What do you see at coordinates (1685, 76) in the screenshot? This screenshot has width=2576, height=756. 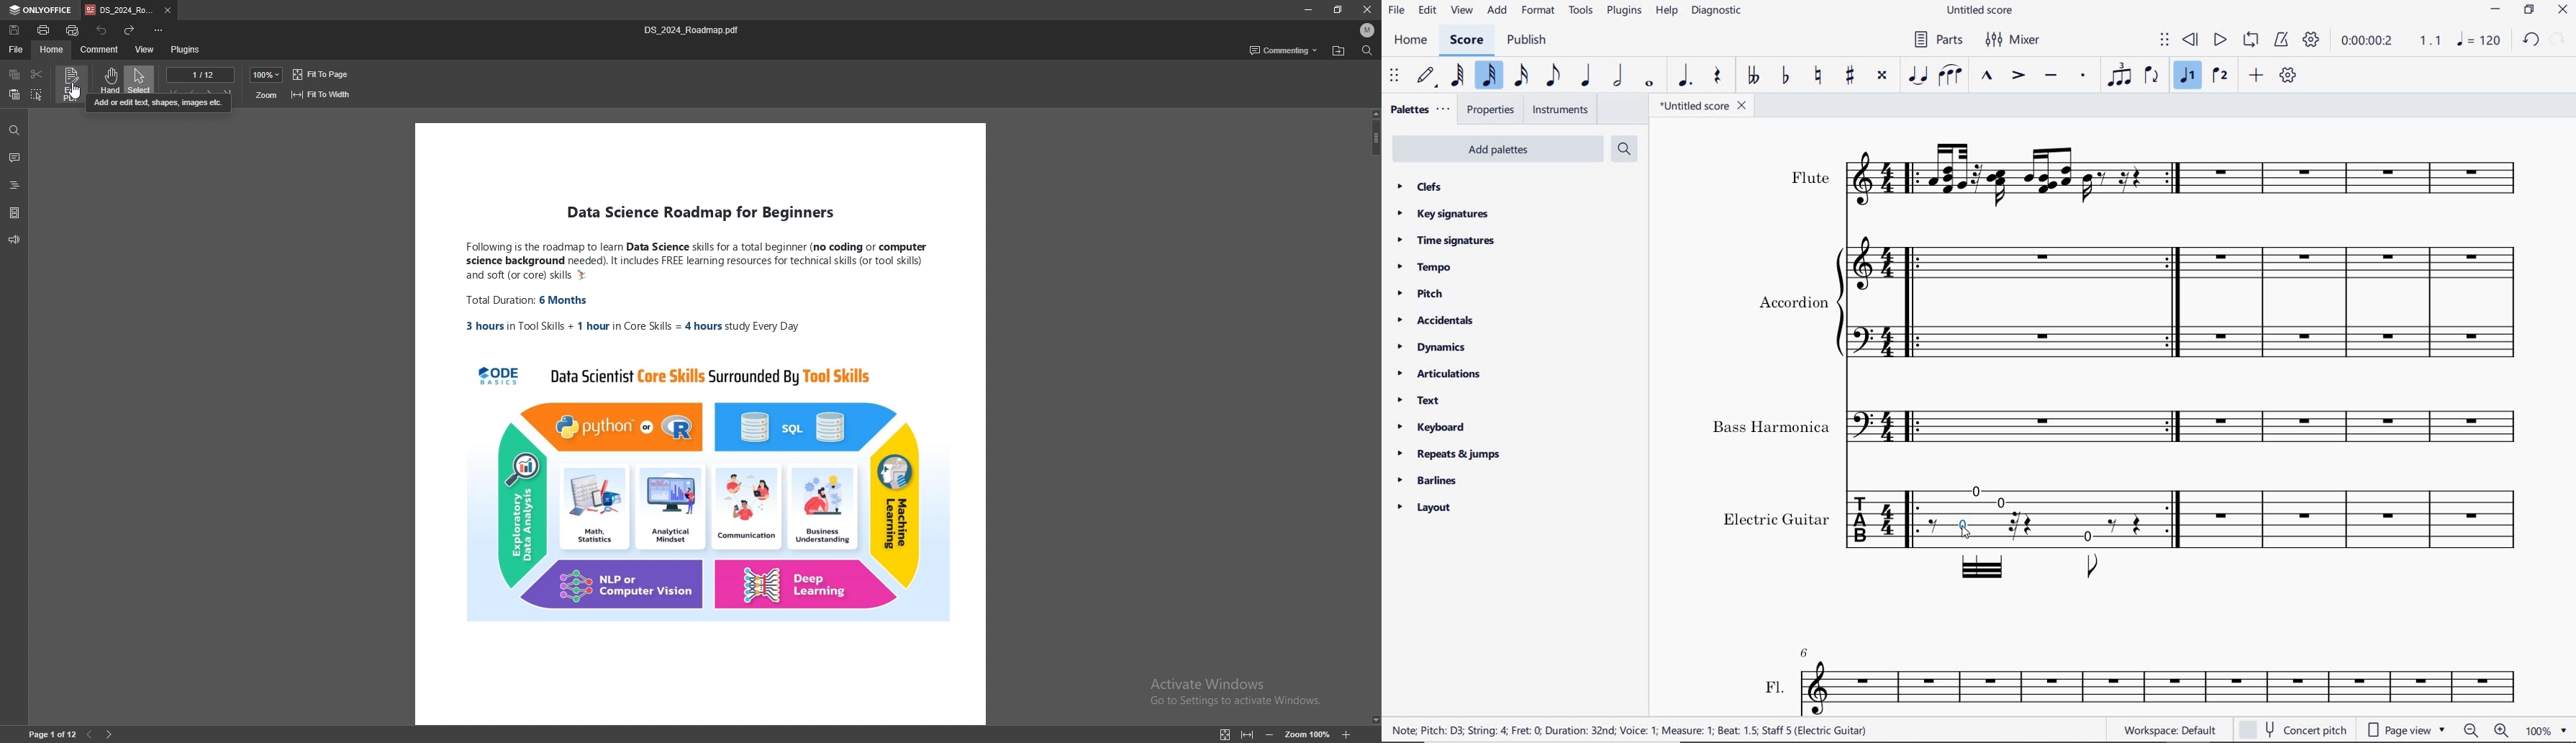 I see `augmentation dot` at bounding box center [1685, 76].